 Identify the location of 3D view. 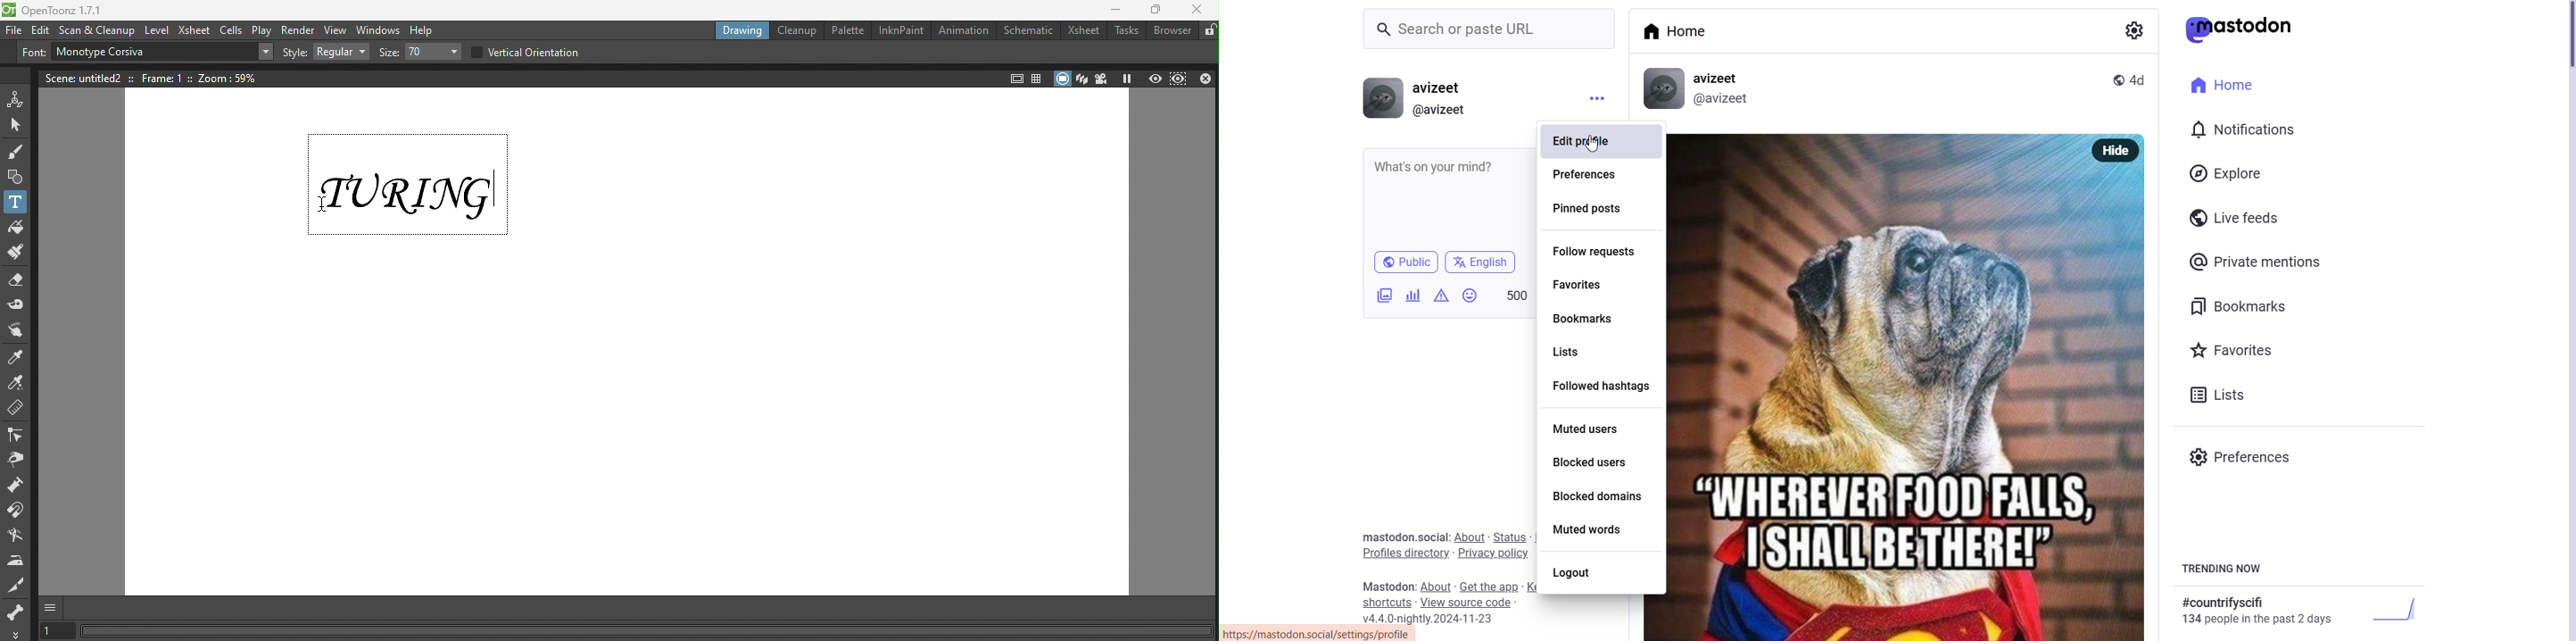
(1084, 79).